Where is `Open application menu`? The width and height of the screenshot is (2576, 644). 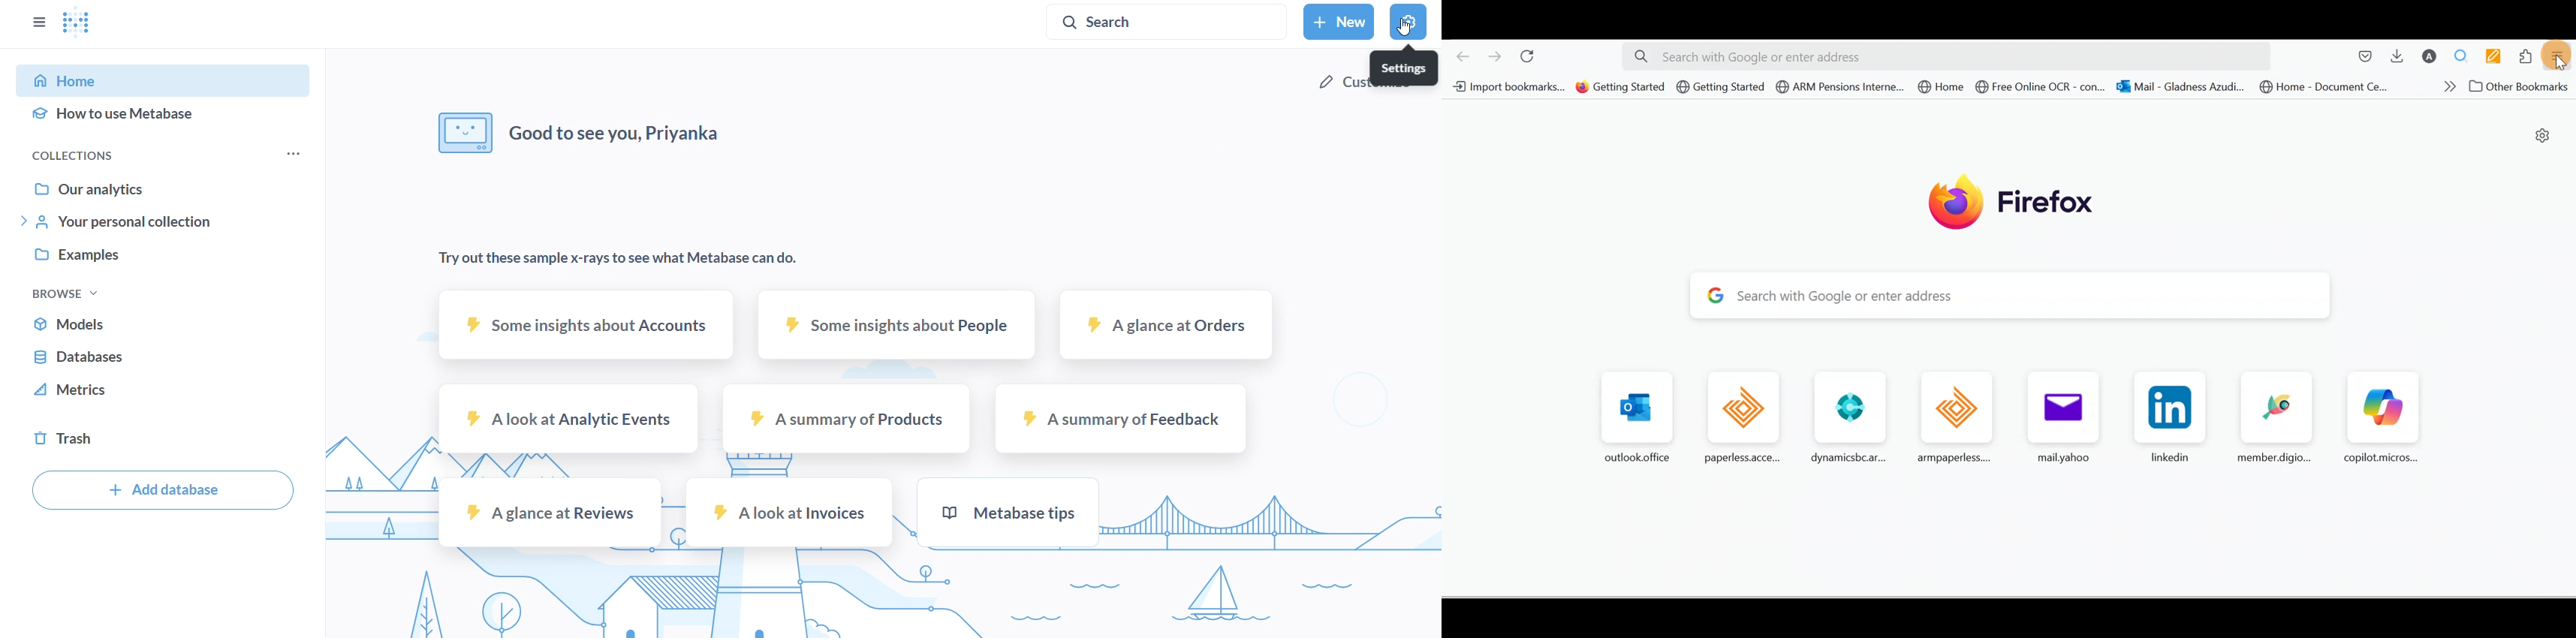
Open application menu is located at coordinates (2561, 55).